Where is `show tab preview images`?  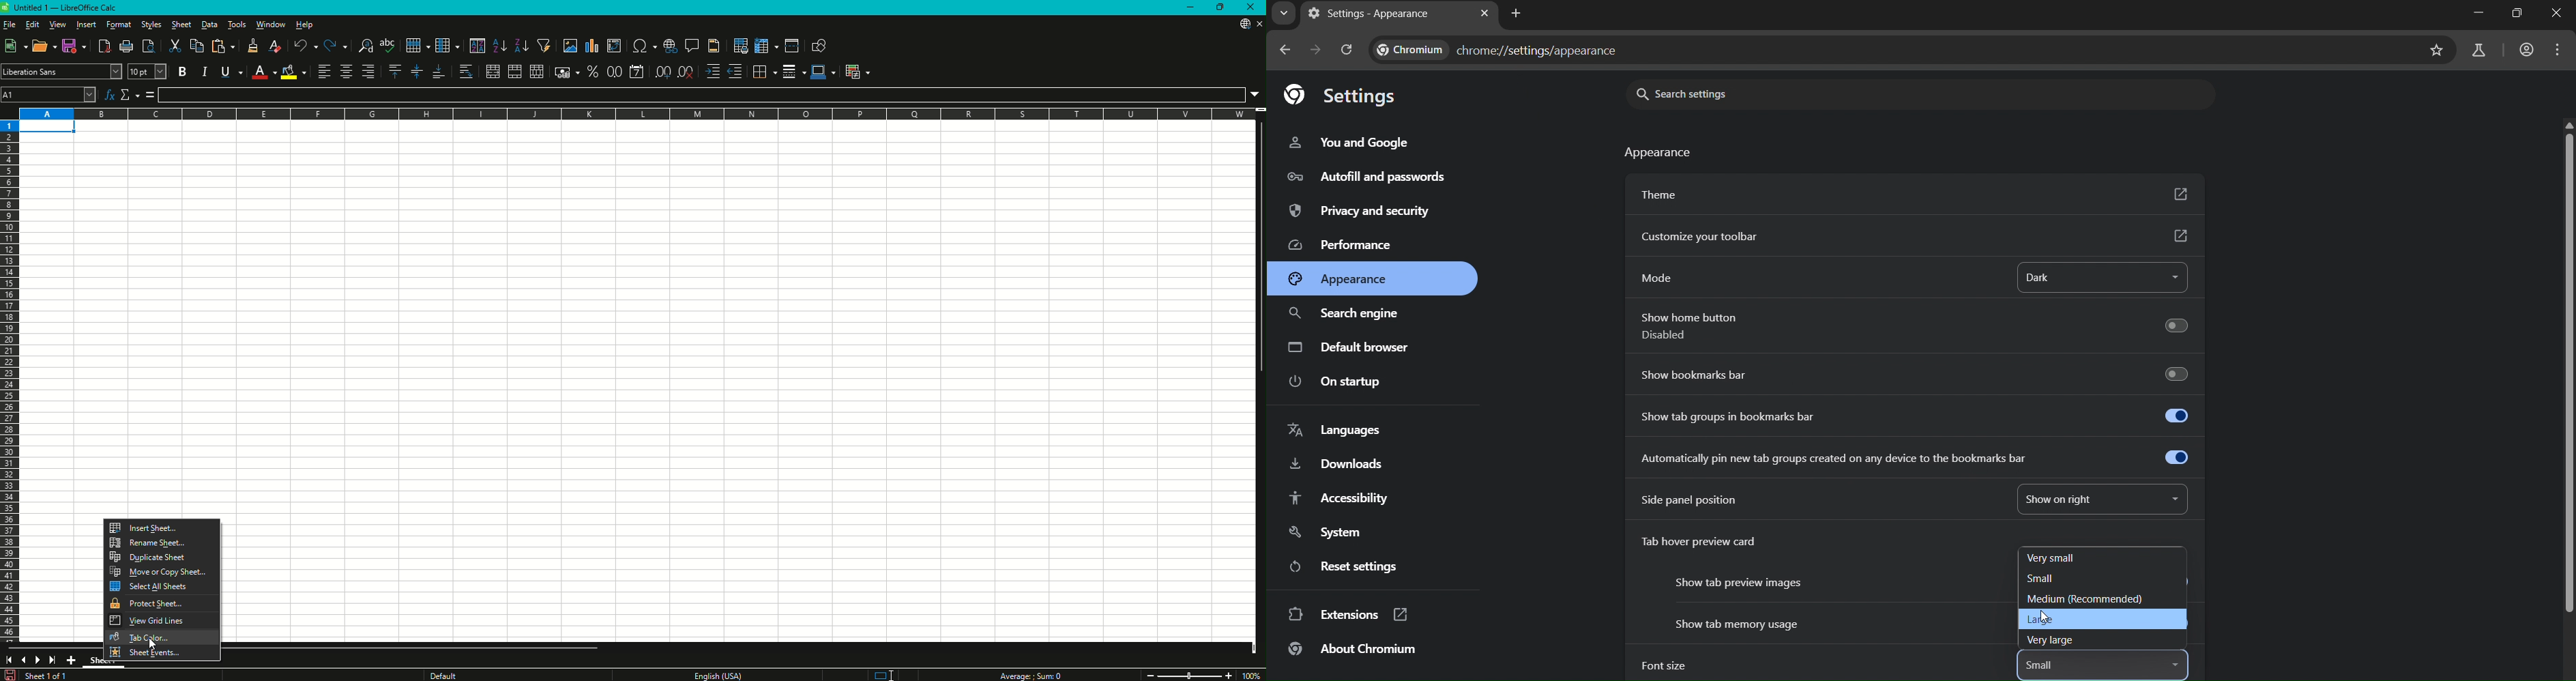
show tab preview images is located at coordinates (1740, 582).